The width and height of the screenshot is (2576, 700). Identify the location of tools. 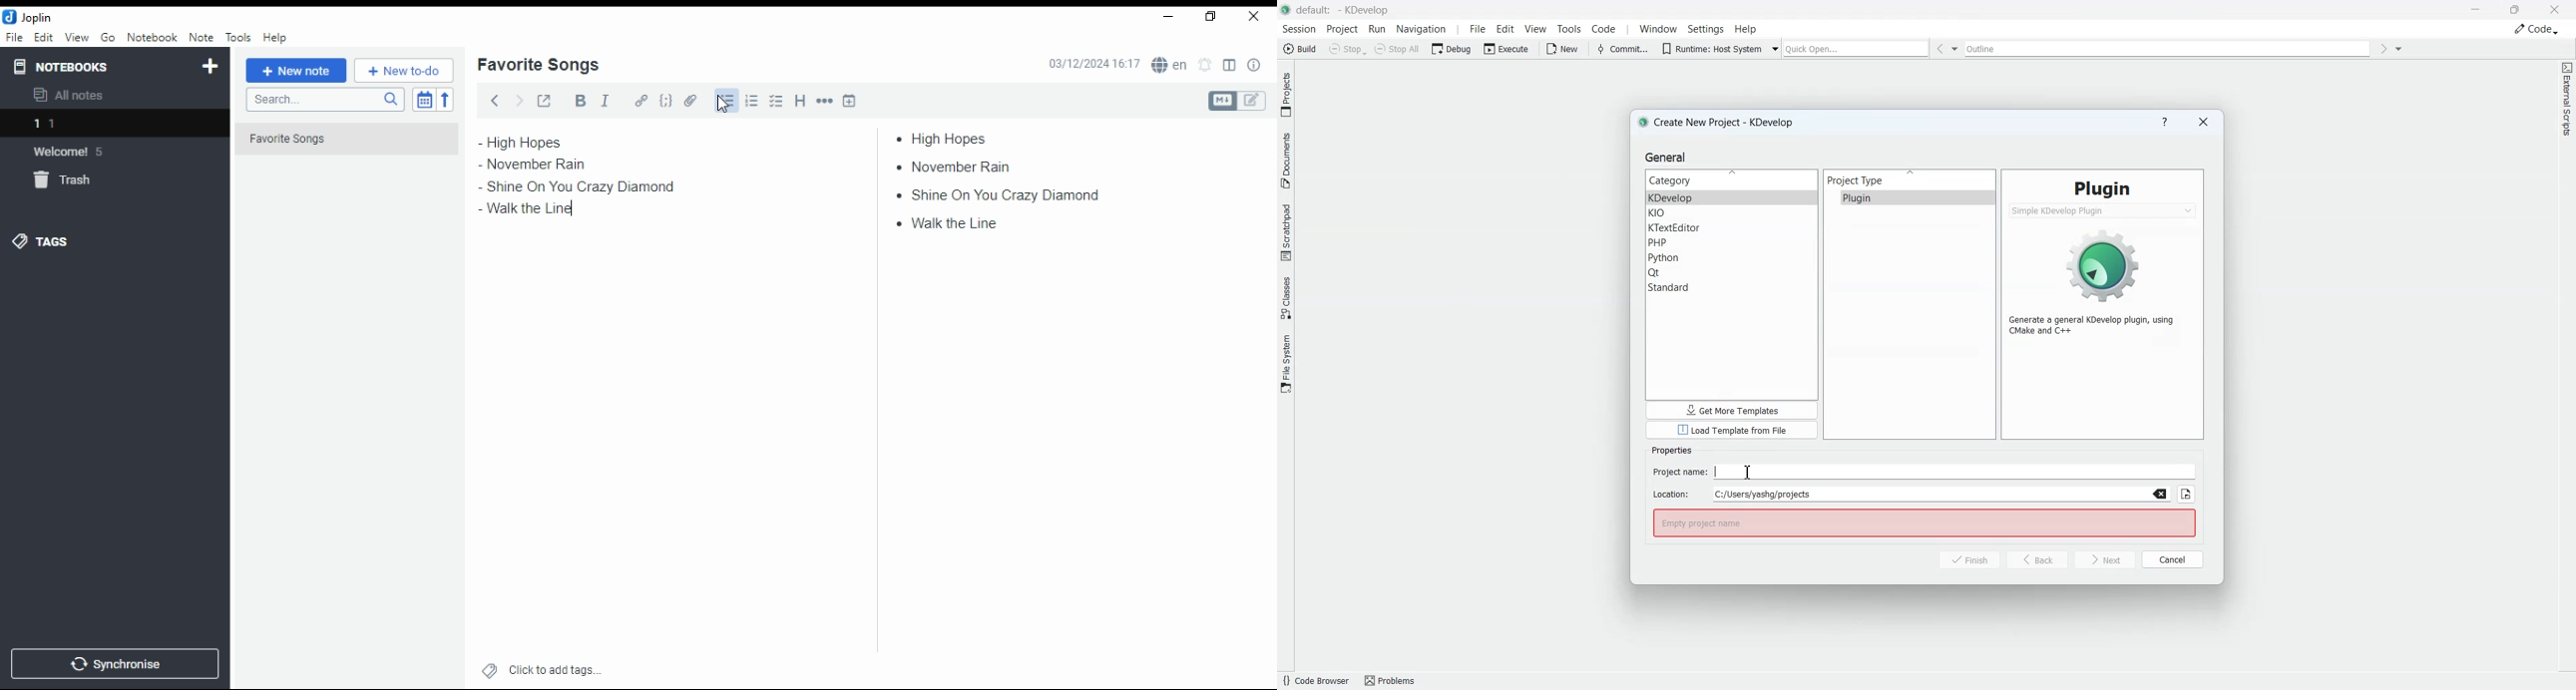
(239, 38).